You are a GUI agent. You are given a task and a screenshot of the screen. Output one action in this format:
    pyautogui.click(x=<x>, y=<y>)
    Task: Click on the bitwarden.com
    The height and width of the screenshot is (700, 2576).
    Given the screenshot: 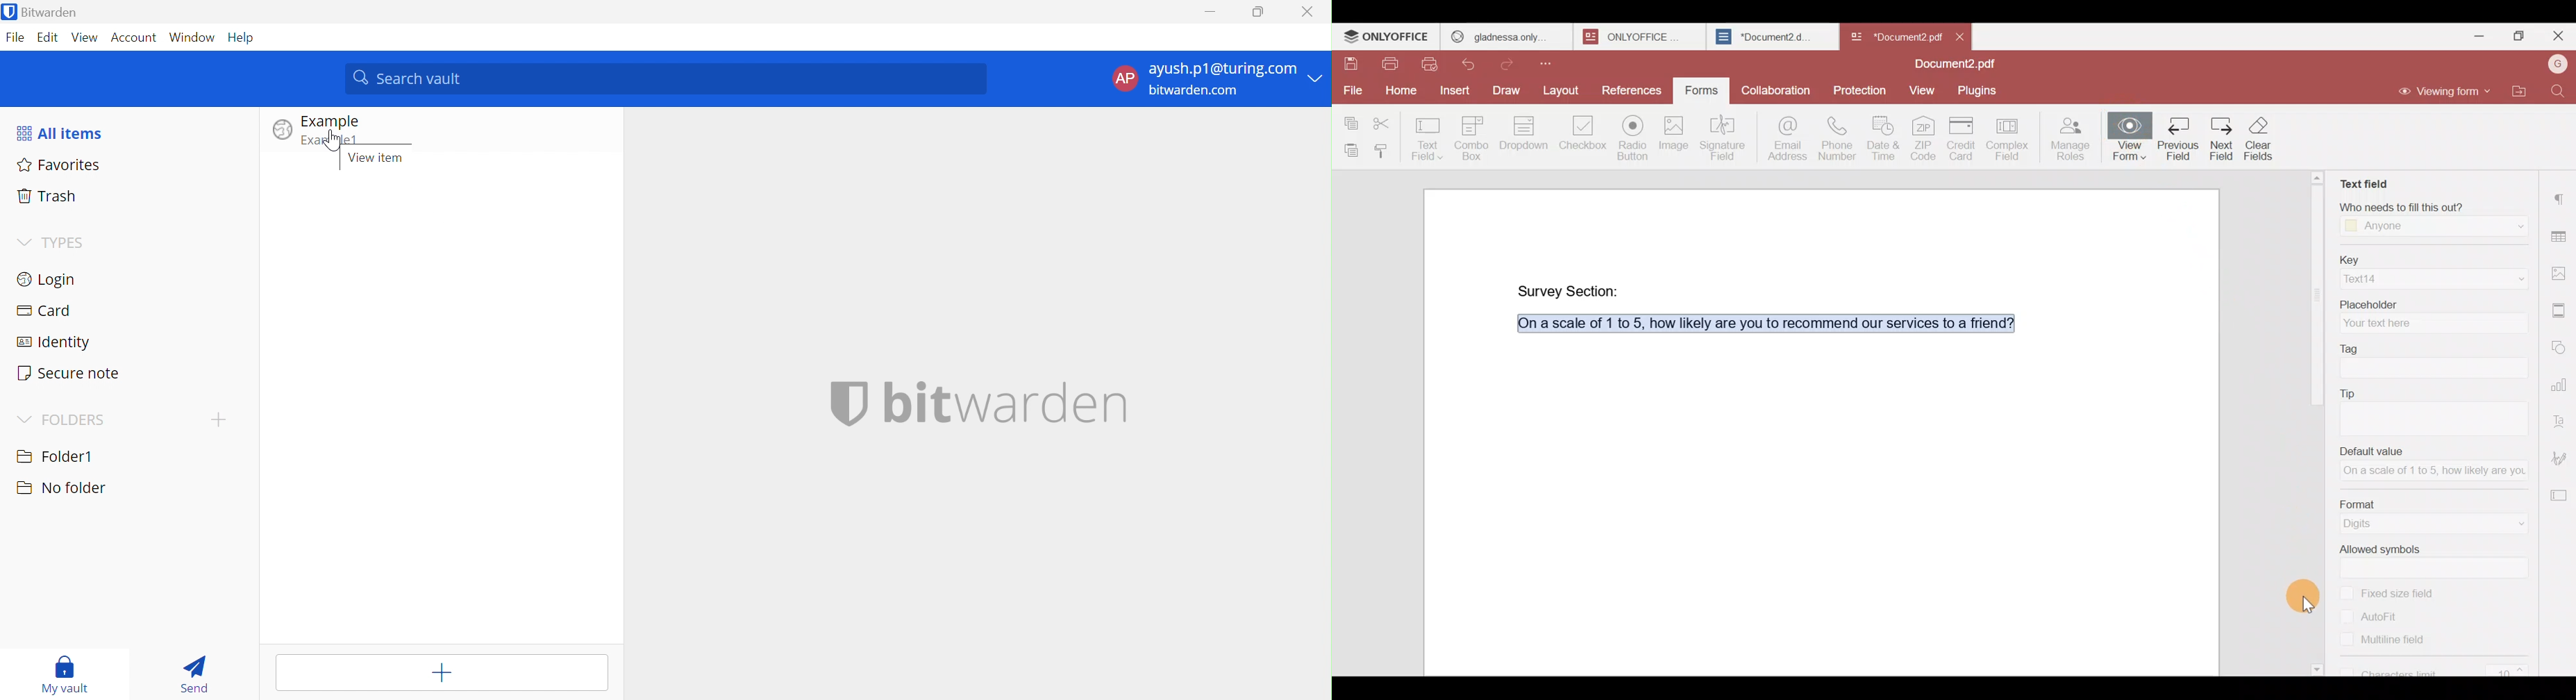 What is the action you would take?
    pyautogui.click(x=1197, y=90)
    